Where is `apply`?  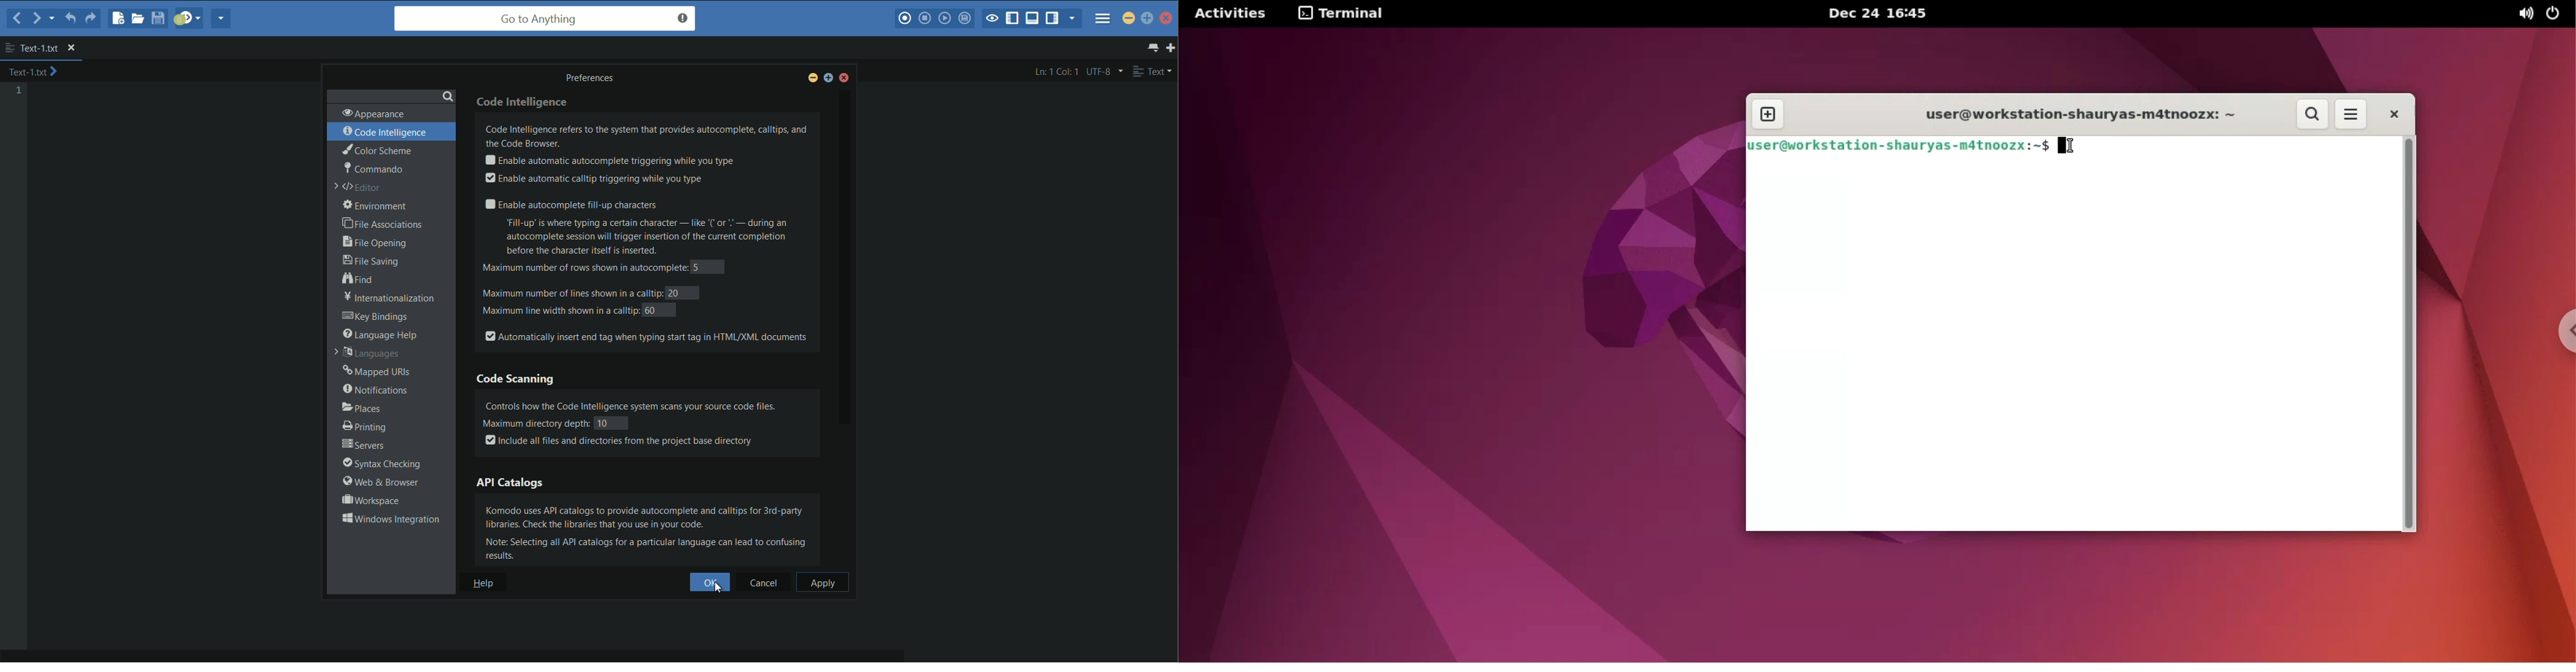
apply is located at coordinates (824, 583).